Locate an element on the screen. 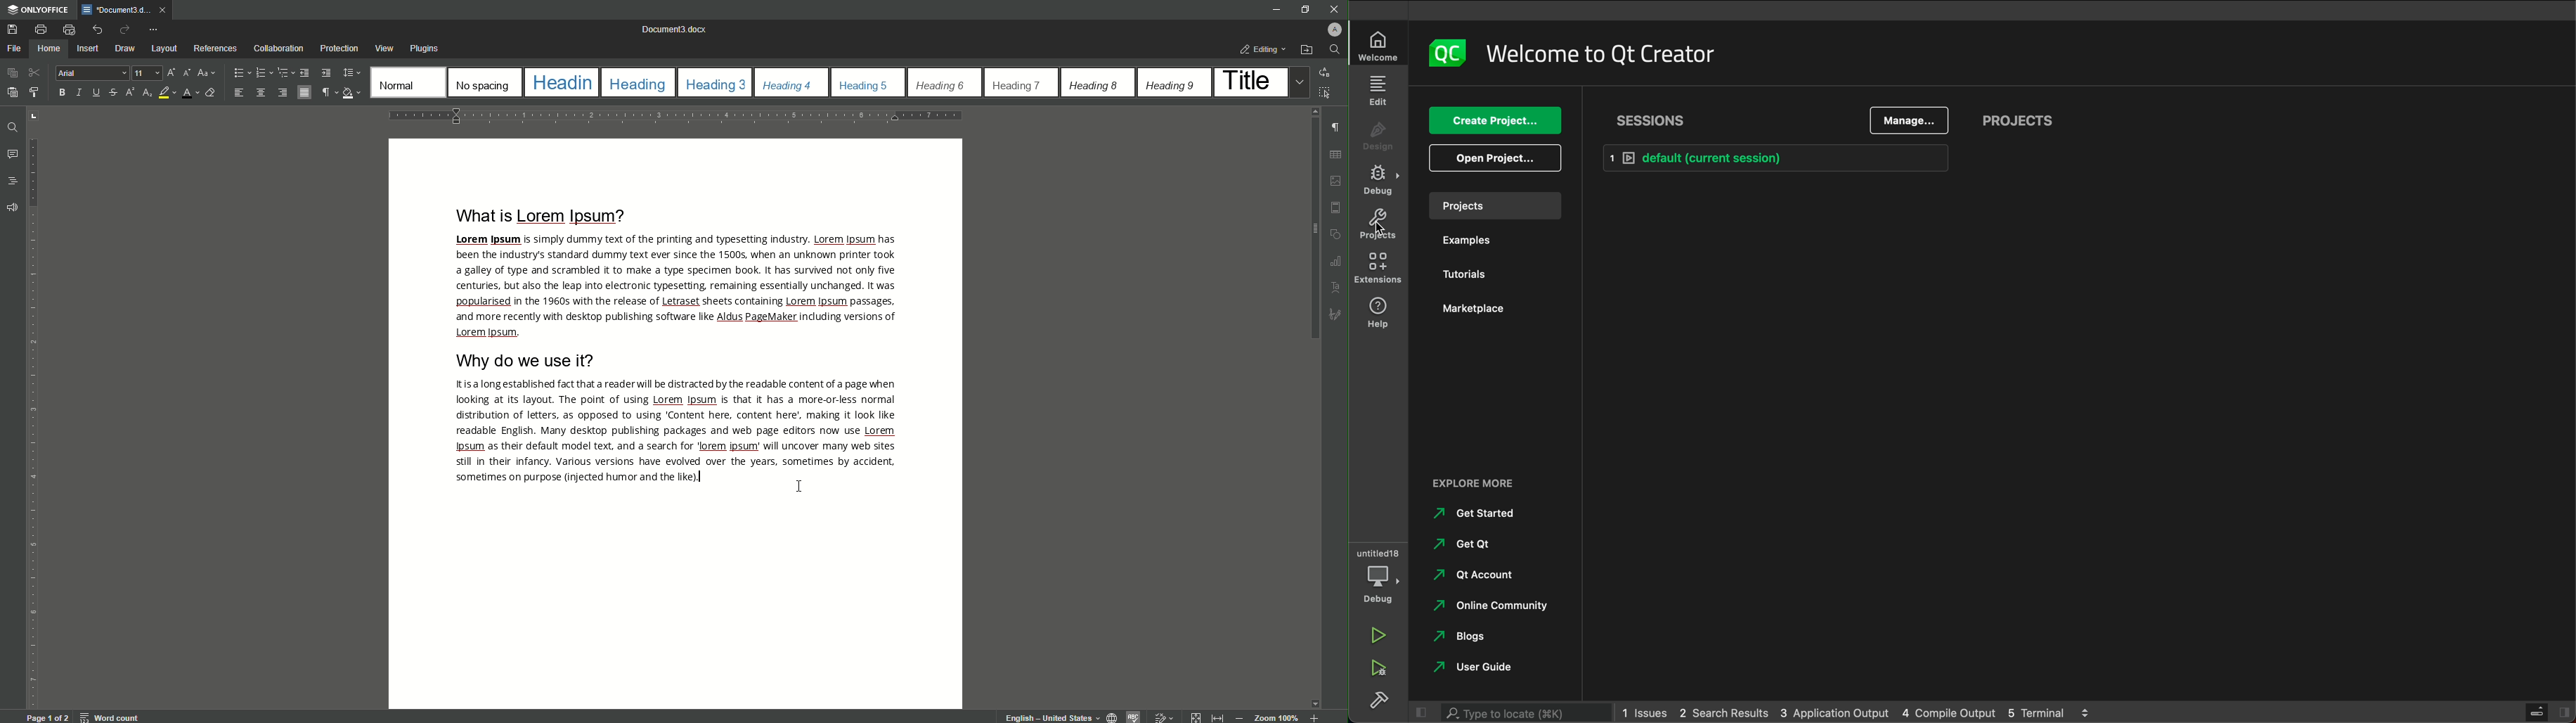  Paste is located at coordinates (11, 91).